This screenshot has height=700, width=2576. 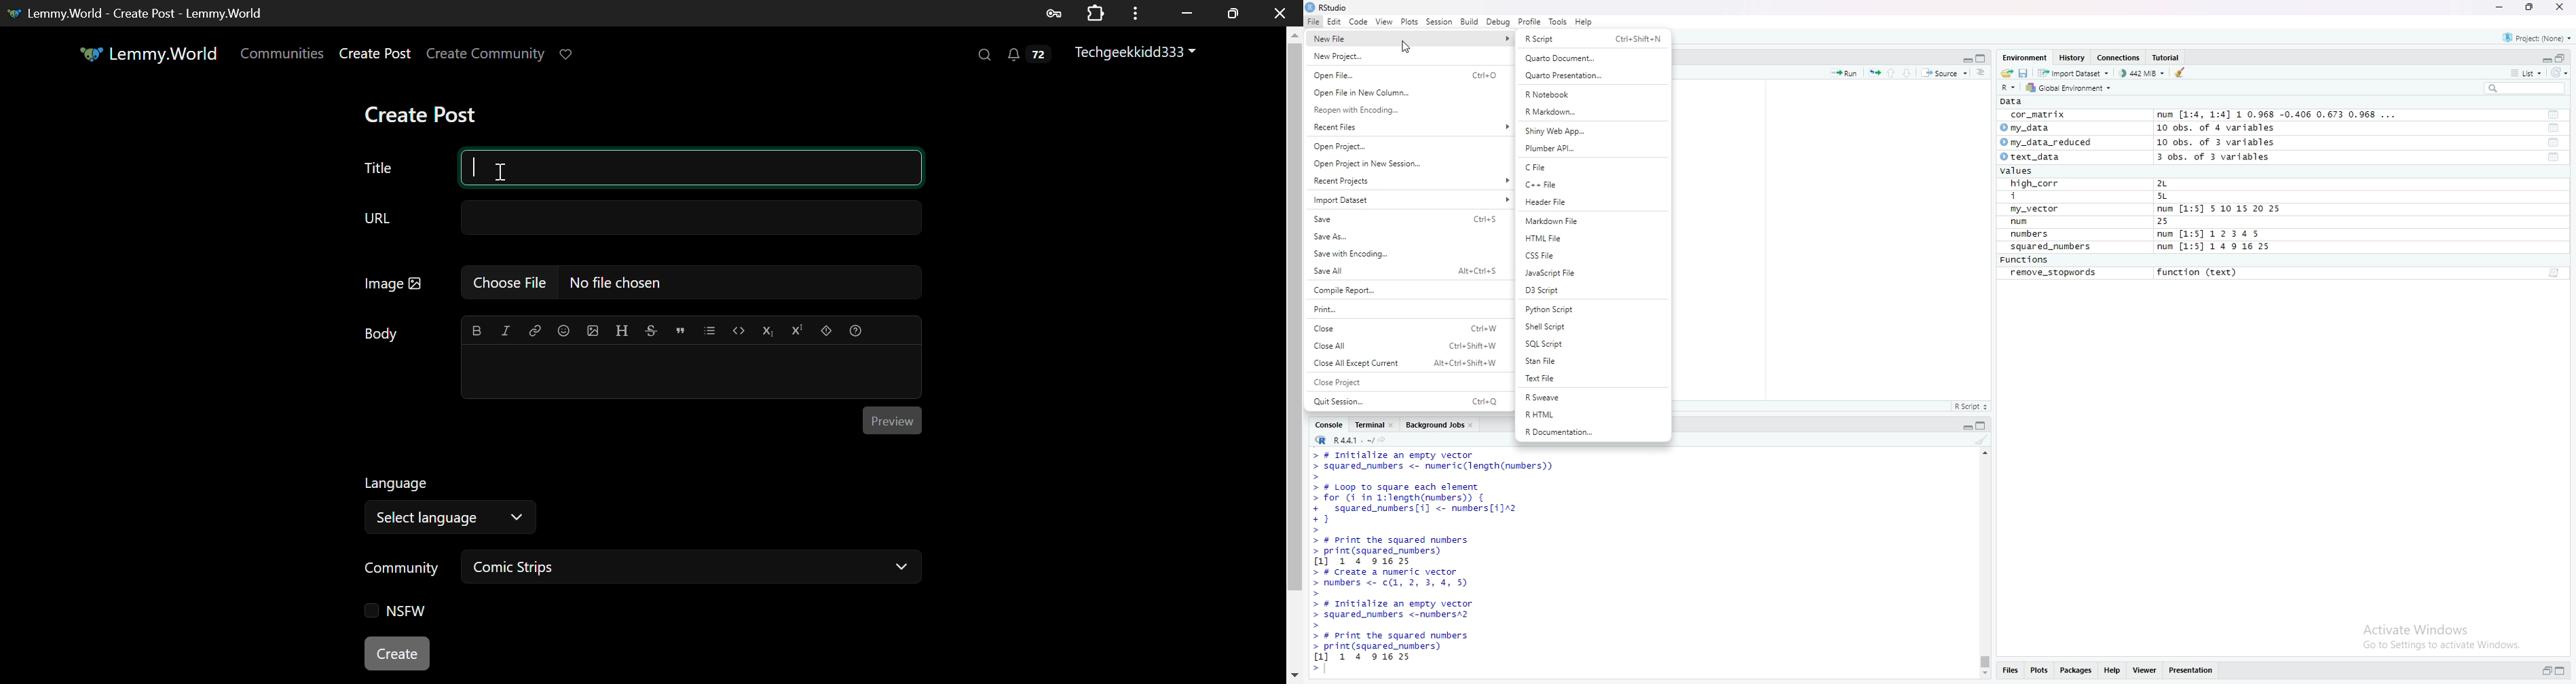 I want to click on 2L, so click(x=2180, y=184).